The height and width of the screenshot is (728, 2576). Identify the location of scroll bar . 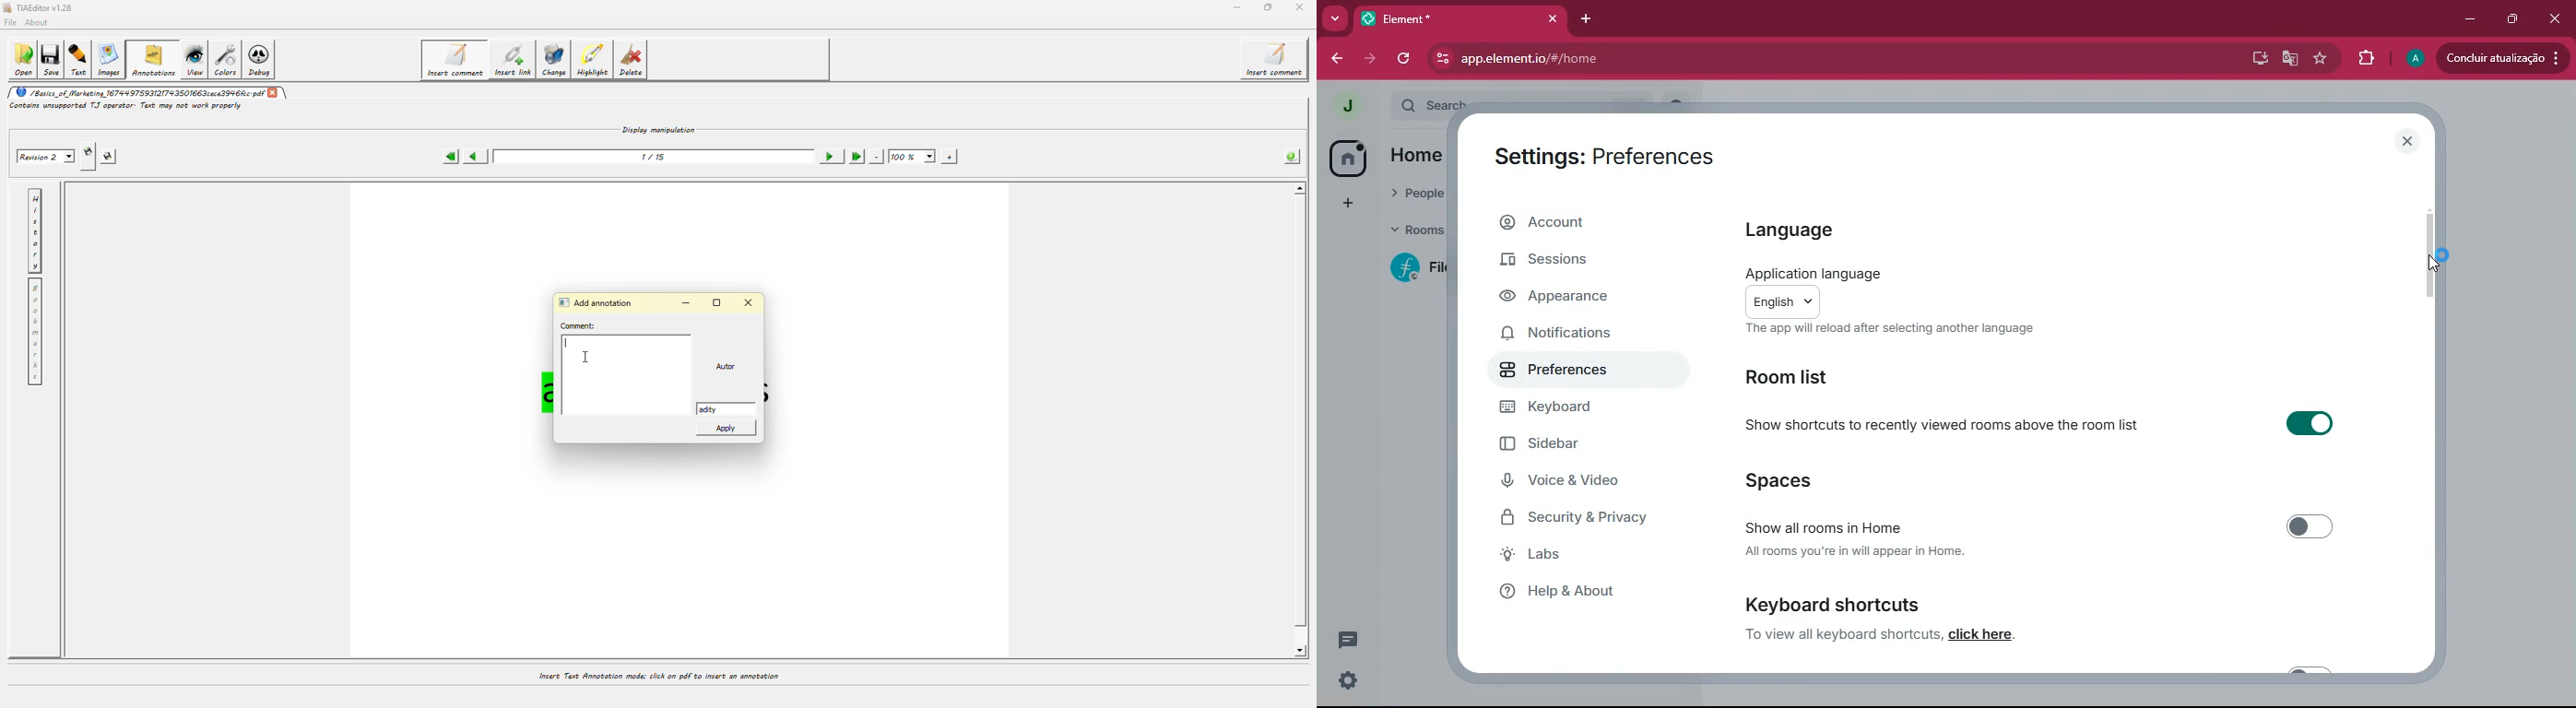
(2433, 252).